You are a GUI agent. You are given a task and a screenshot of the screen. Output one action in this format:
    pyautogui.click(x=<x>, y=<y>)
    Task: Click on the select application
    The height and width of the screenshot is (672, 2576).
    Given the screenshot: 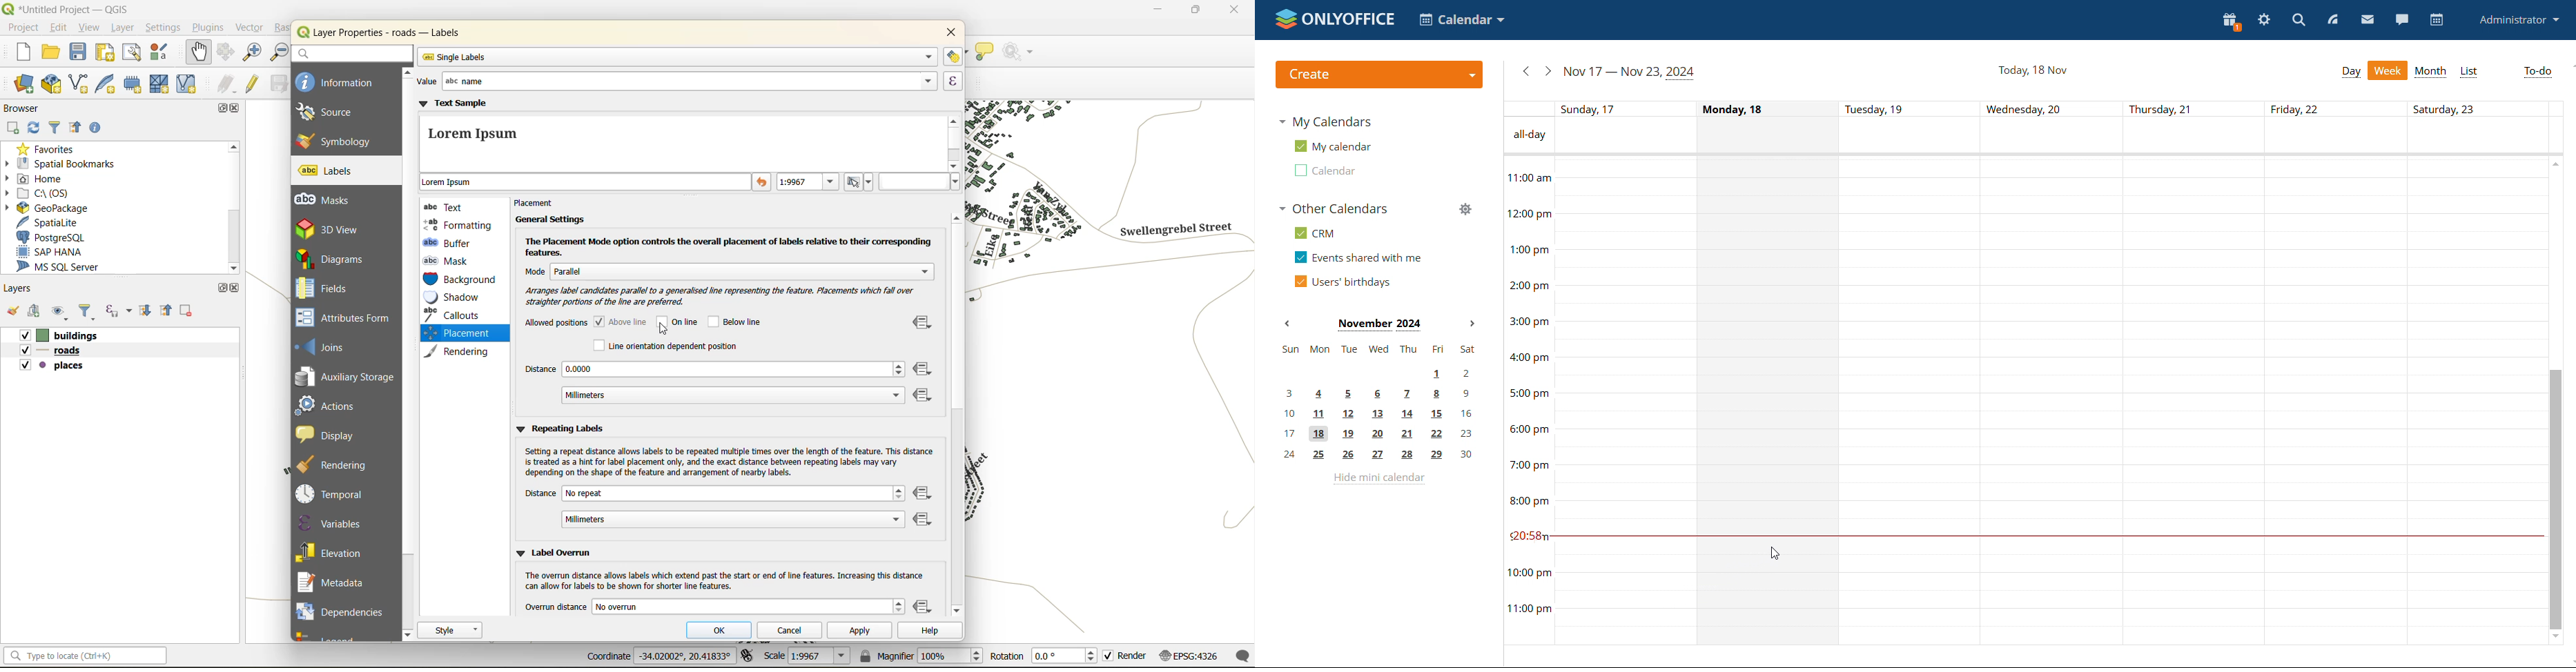 What is the action you would take?
    pyautogui.click(x=1463, y=20)
    